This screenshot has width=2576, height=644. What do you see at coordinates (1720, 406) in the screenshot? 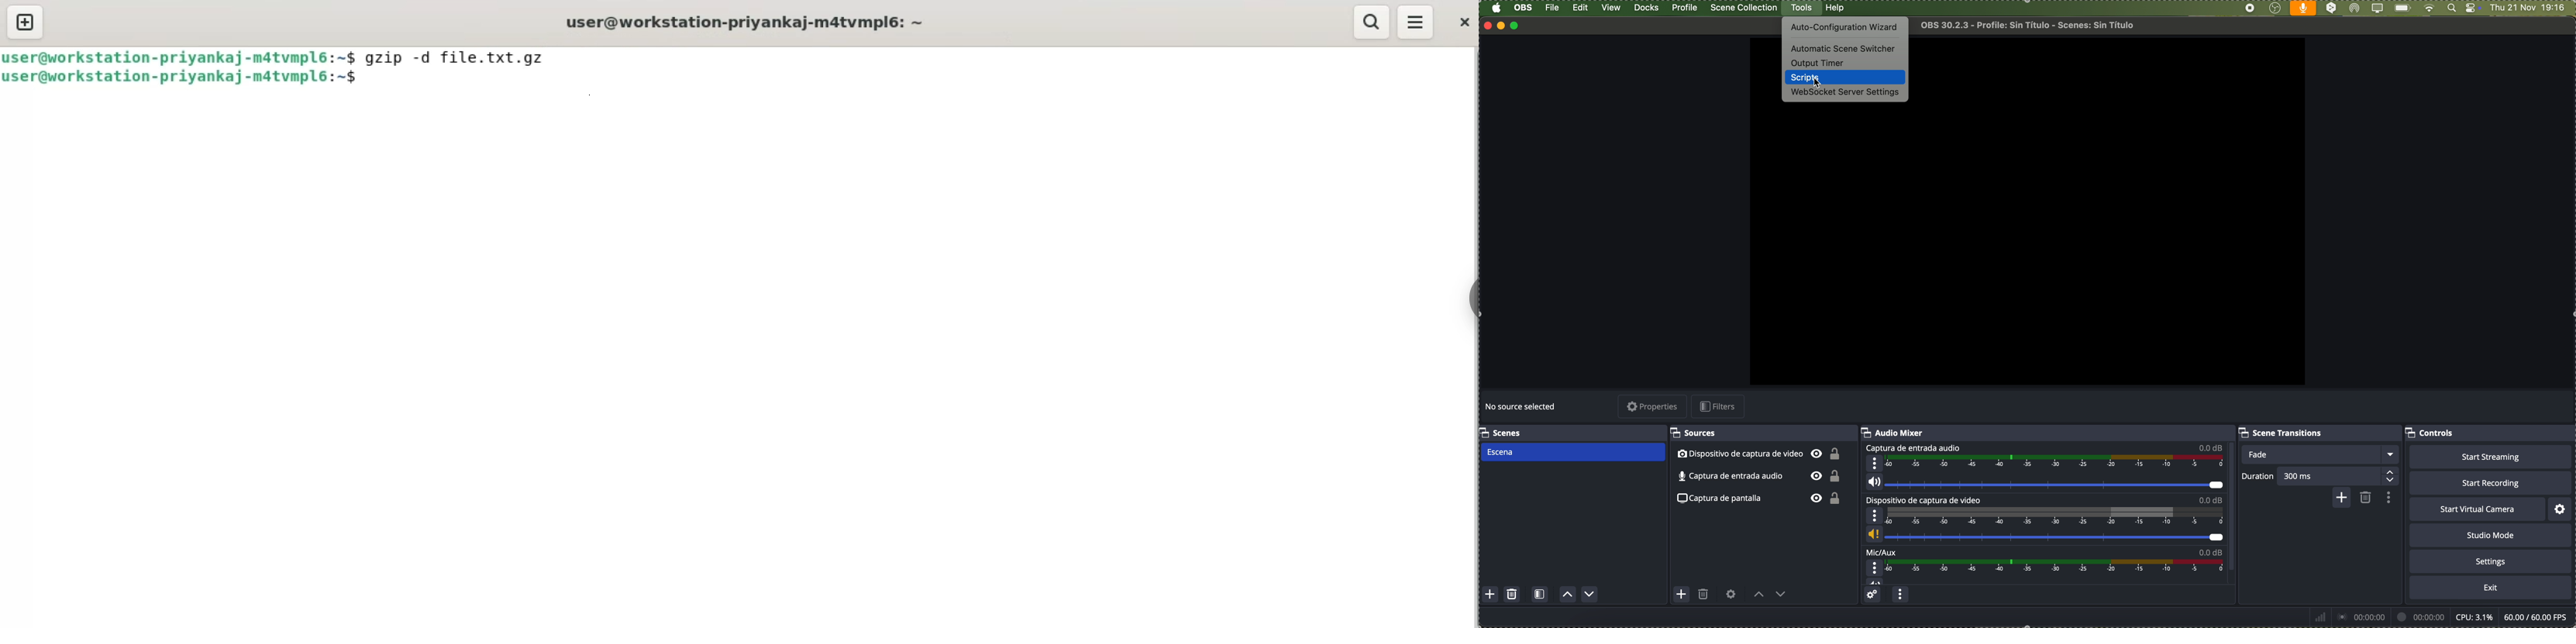
I see `filters` at bounding box center [1720, 406].